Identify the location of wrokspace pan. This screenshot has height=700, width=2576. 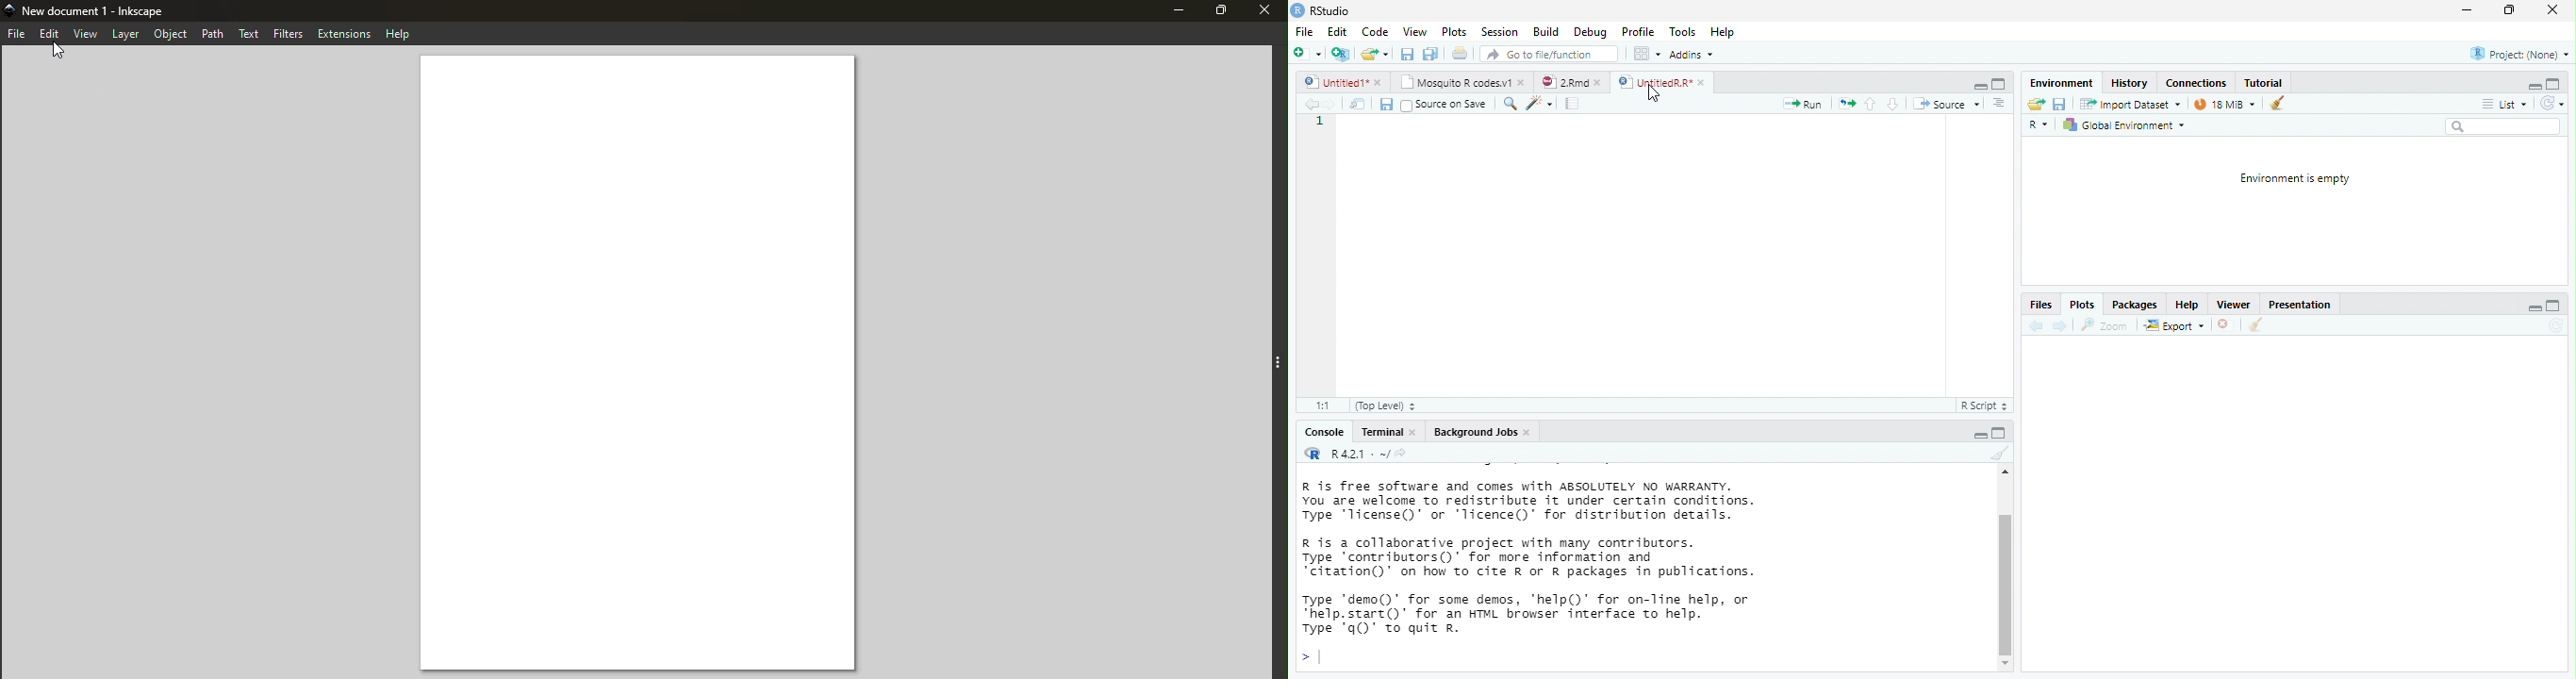
(1645, 54).